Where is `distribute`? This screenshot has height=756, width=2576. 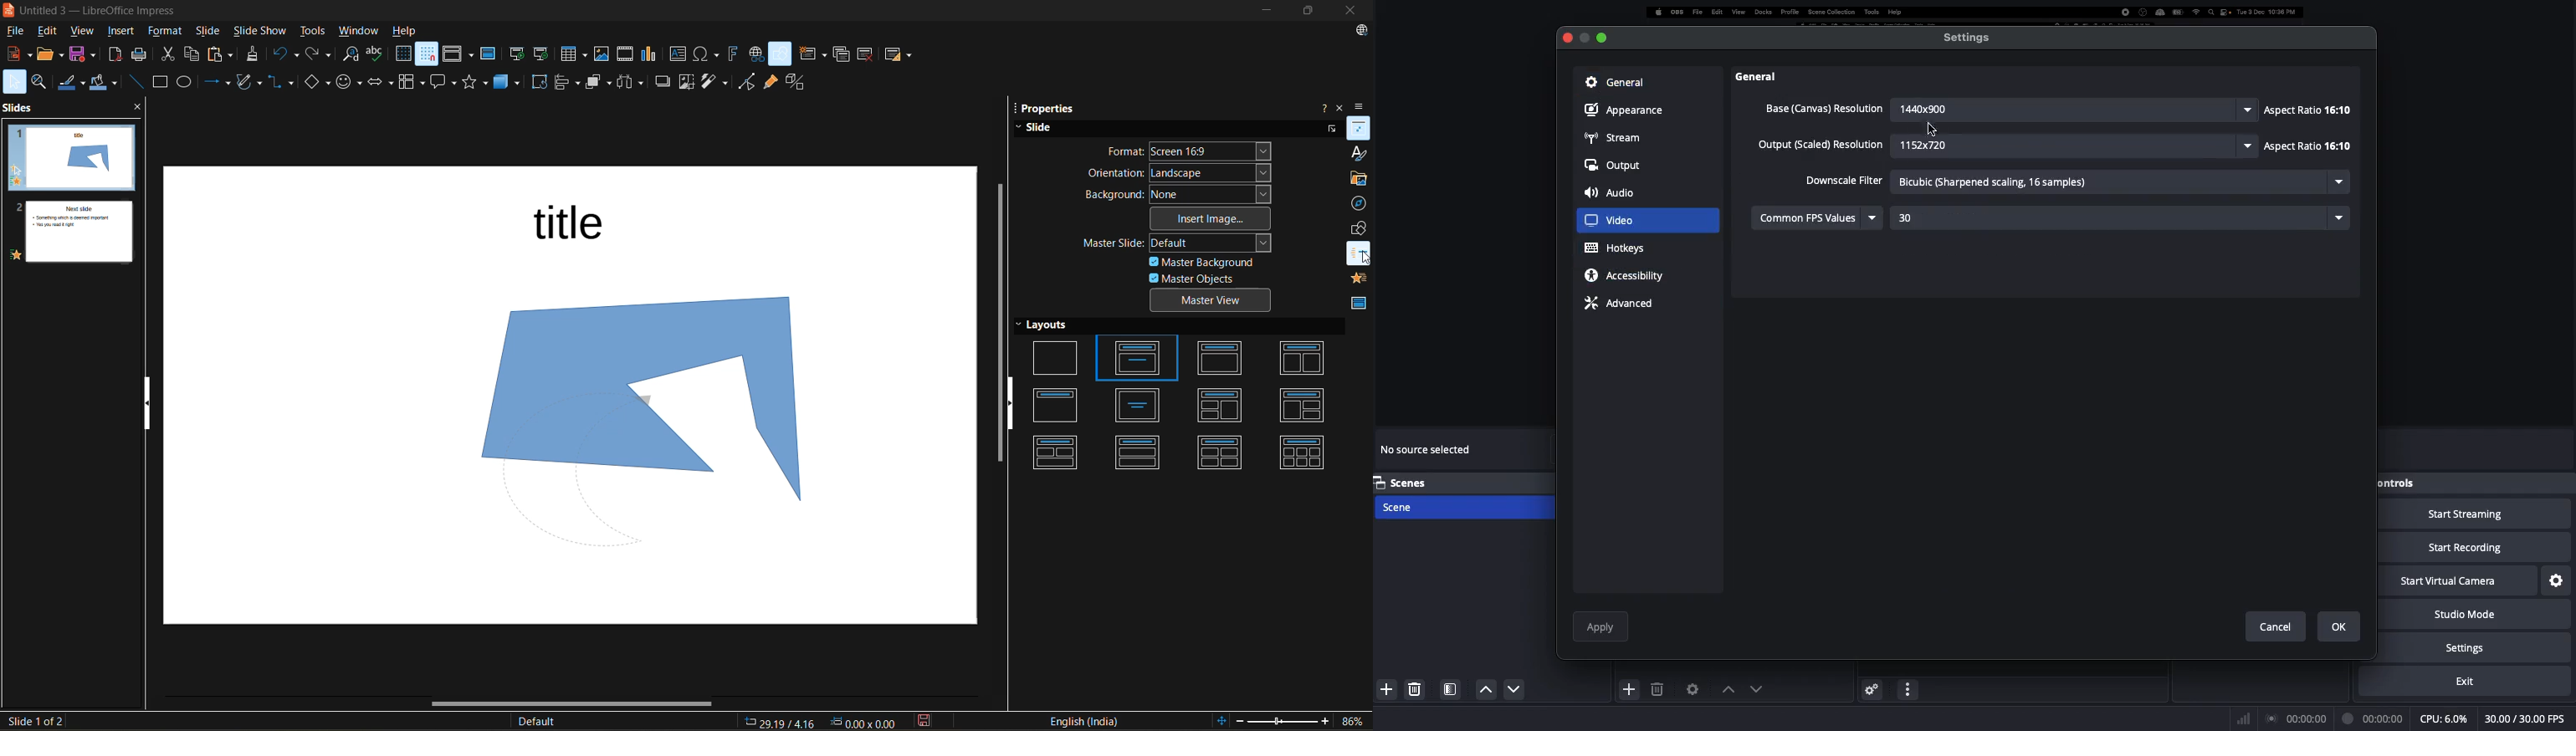
distribute is located at coordinates (633, 82).